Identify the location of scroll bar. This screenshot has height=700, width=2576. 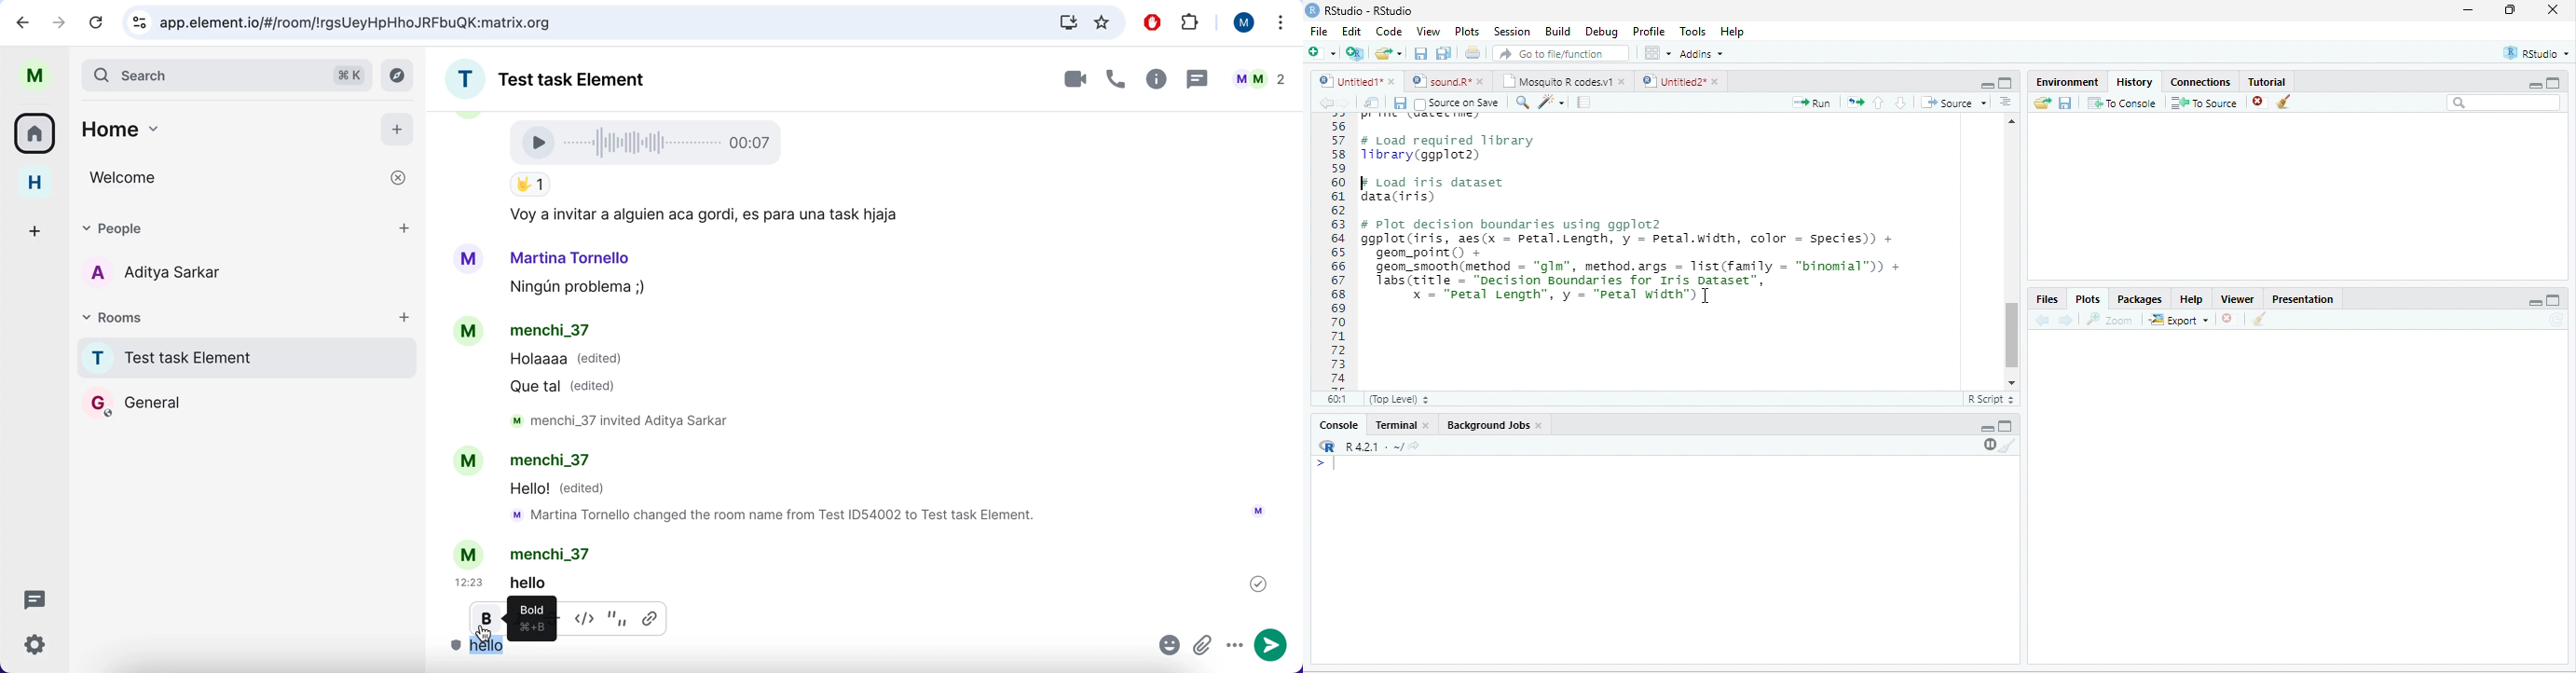
(2012, 336).